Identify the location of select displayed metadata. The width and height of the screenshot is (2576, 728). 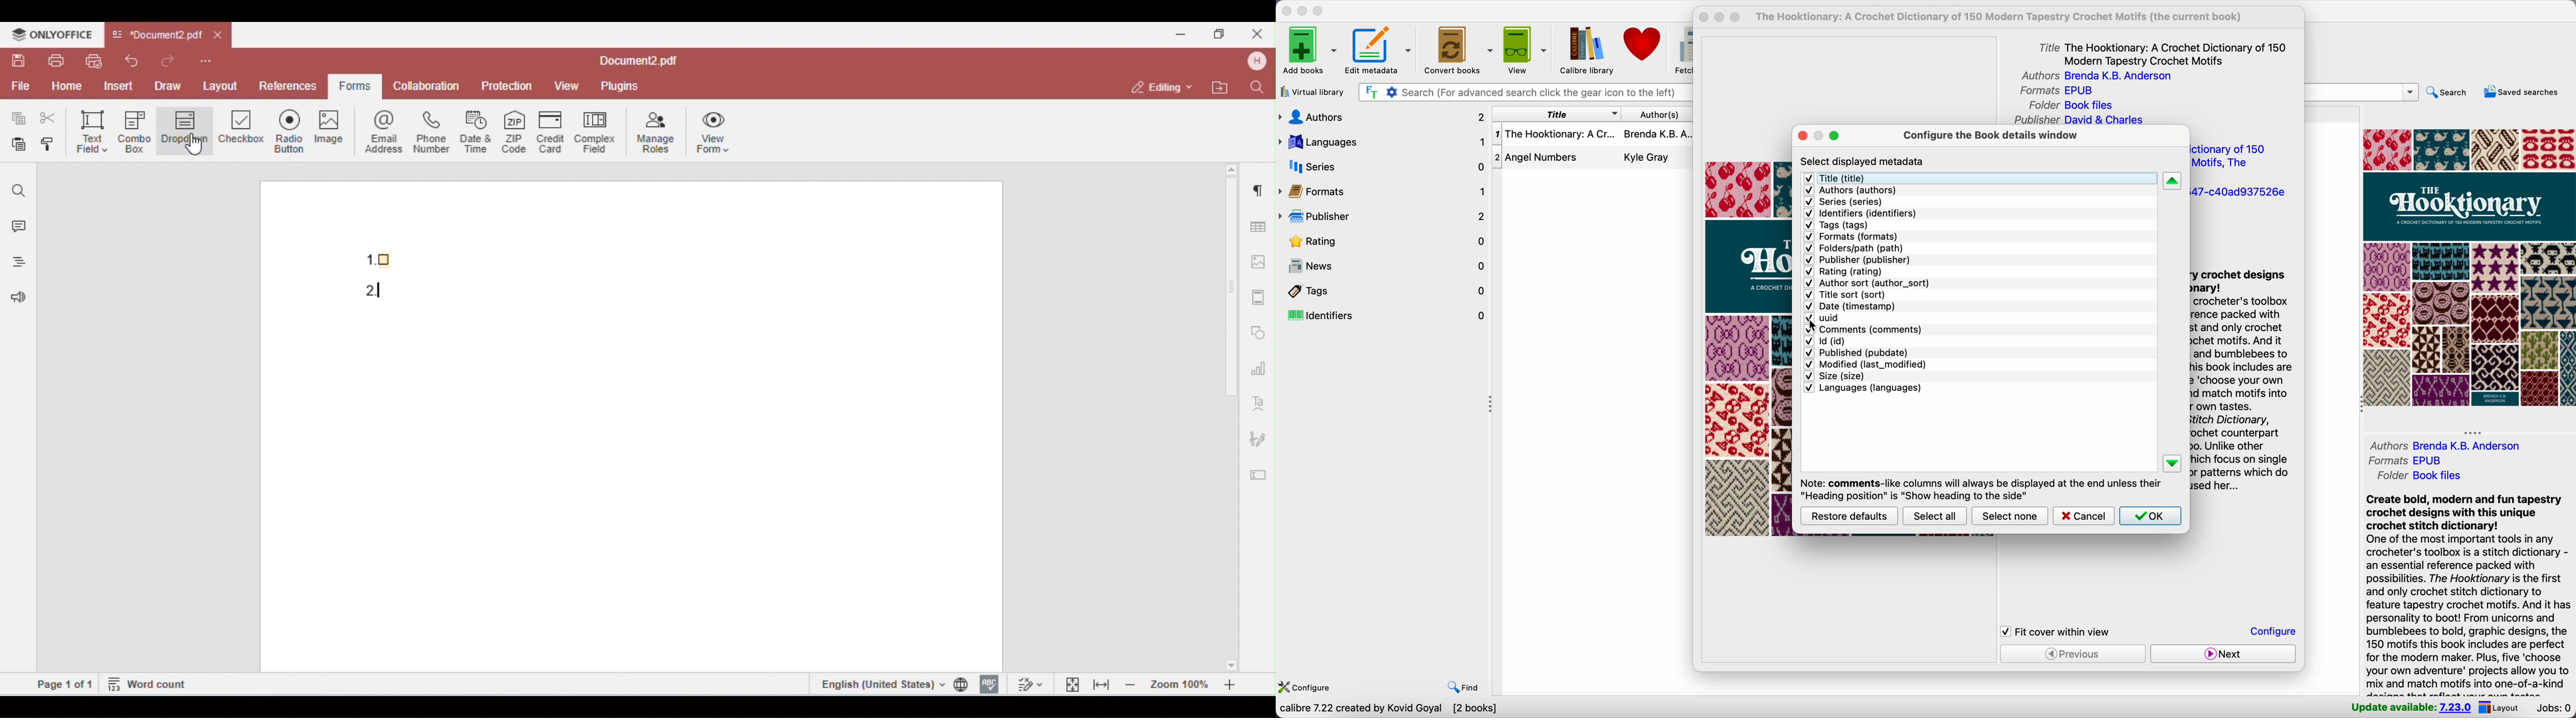
(1864, 161).